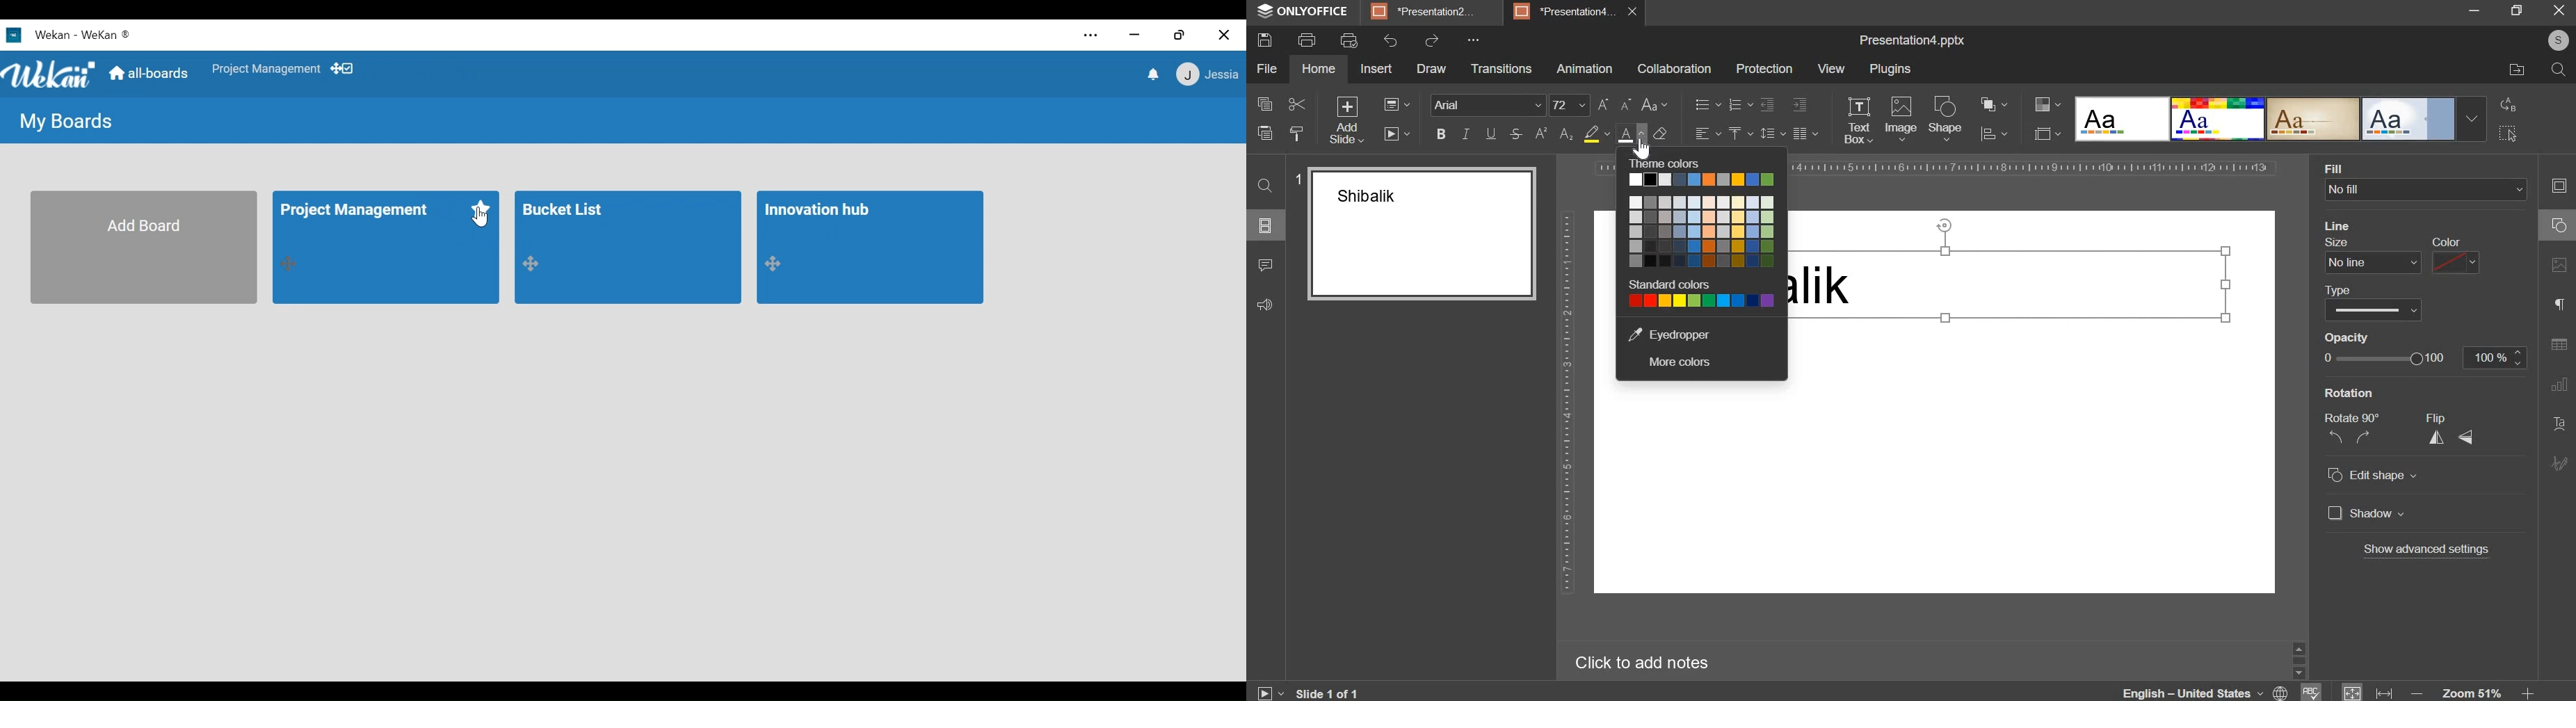 This screenshot has width=2576, height=728. I want to click on subscript & superscript, so click(1554, 134).